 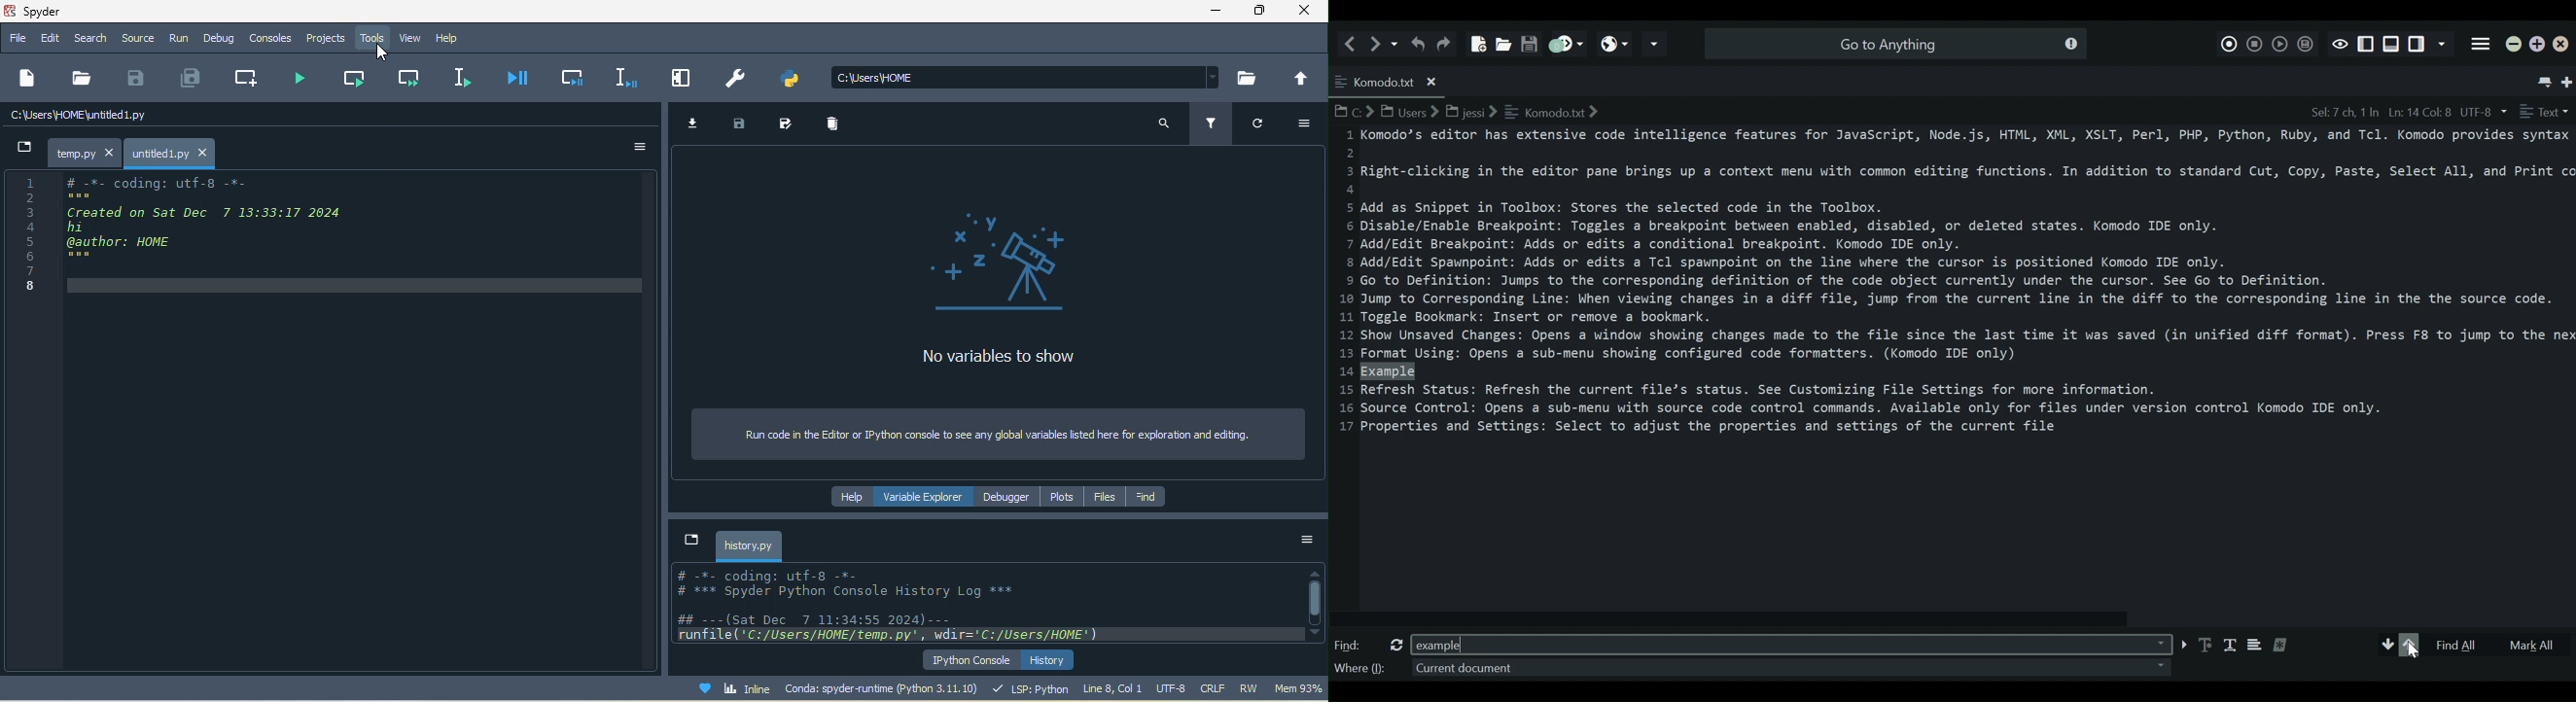 I want to click on line8 col 1 utf 8, so click(x=1135, y=687).